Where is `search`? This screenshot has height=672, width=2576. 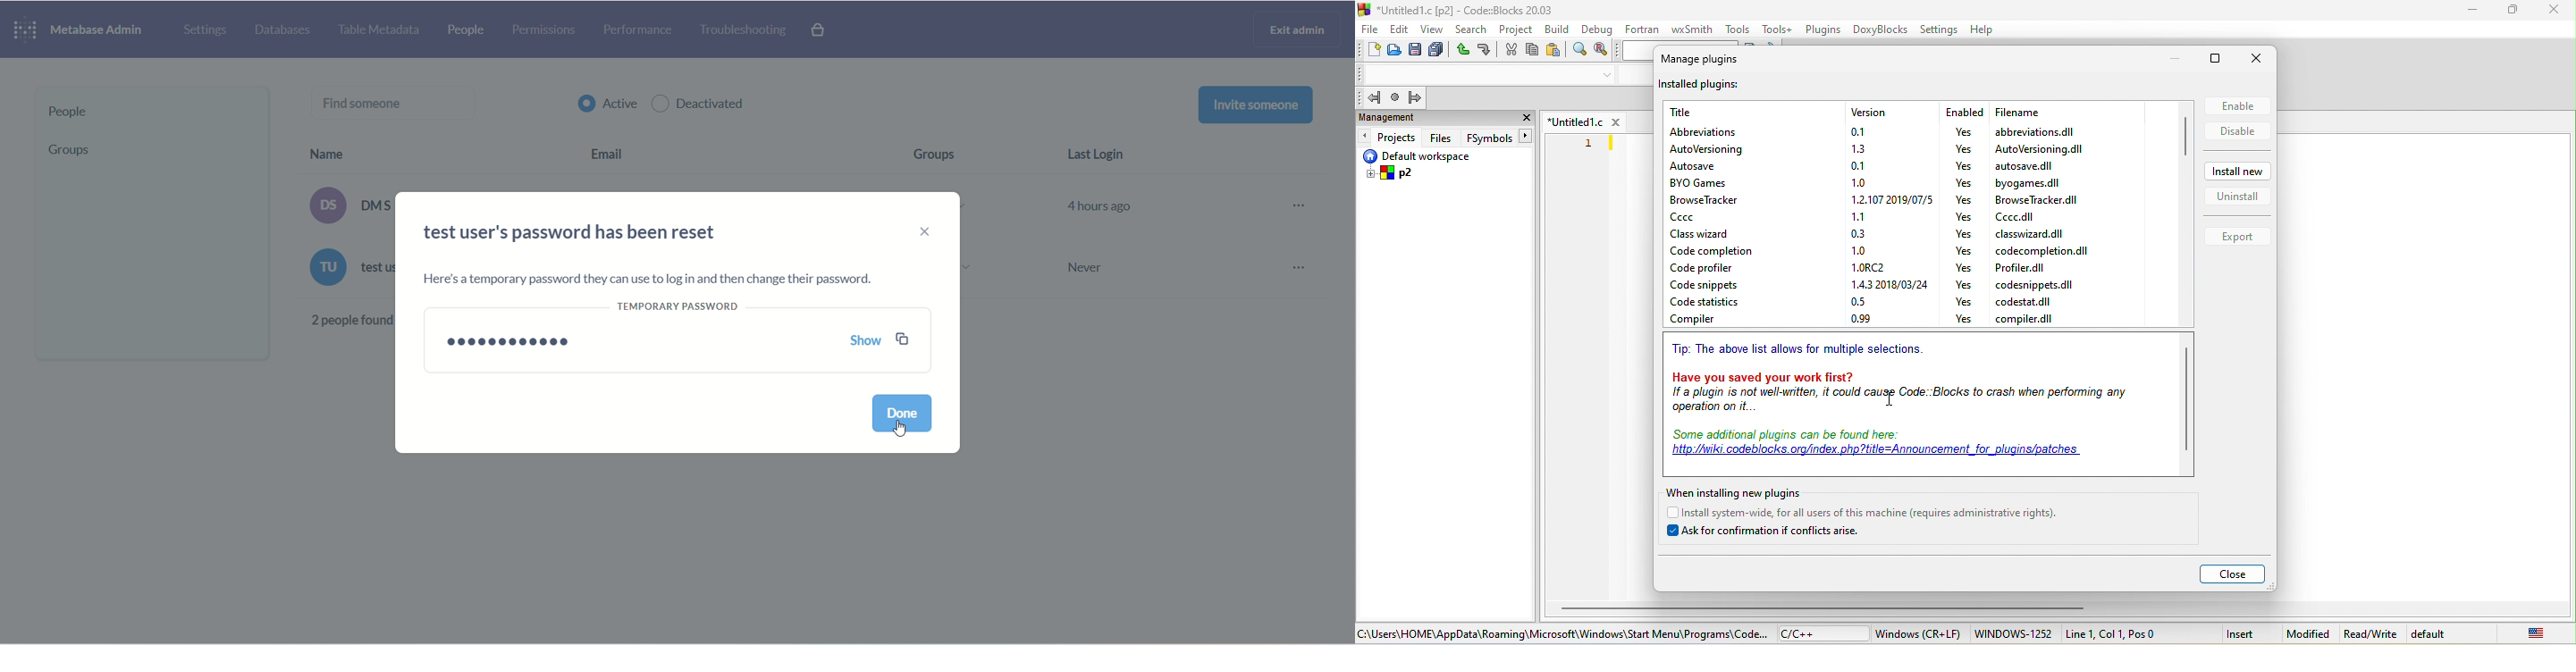 search is located at coordinates (1472, 27).